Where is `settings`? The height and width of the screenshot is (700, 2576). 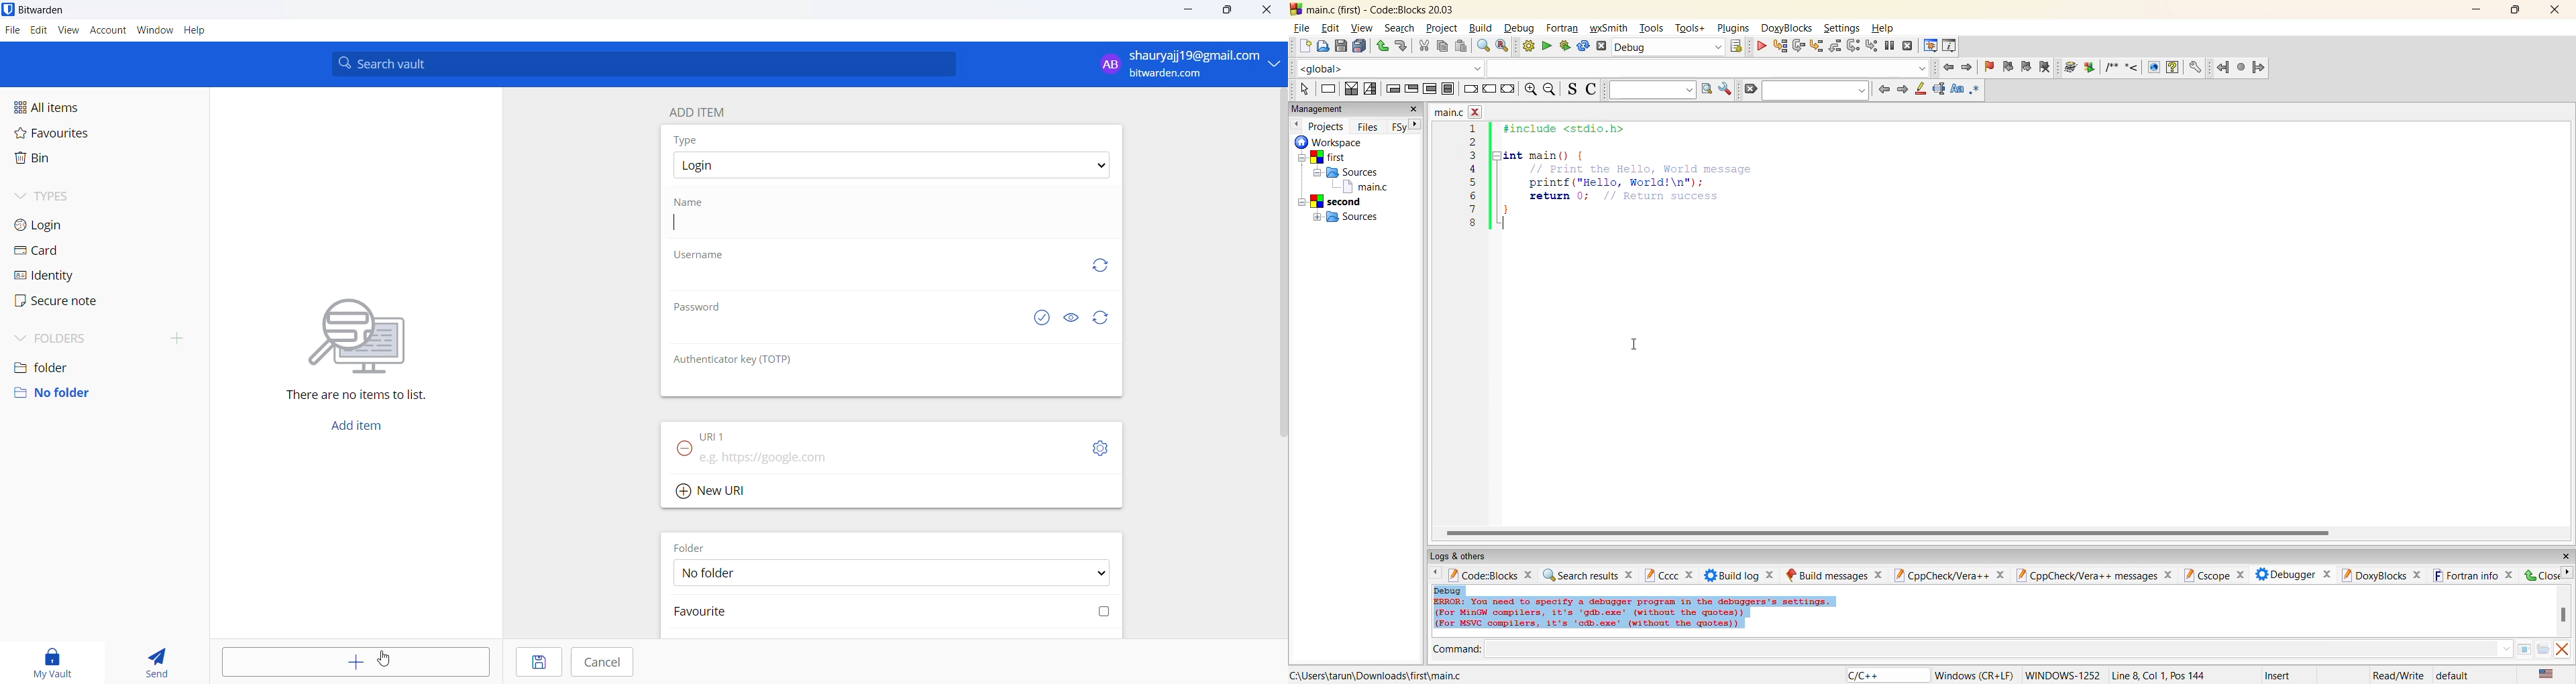
settings is located at coordinates (2195, 67).